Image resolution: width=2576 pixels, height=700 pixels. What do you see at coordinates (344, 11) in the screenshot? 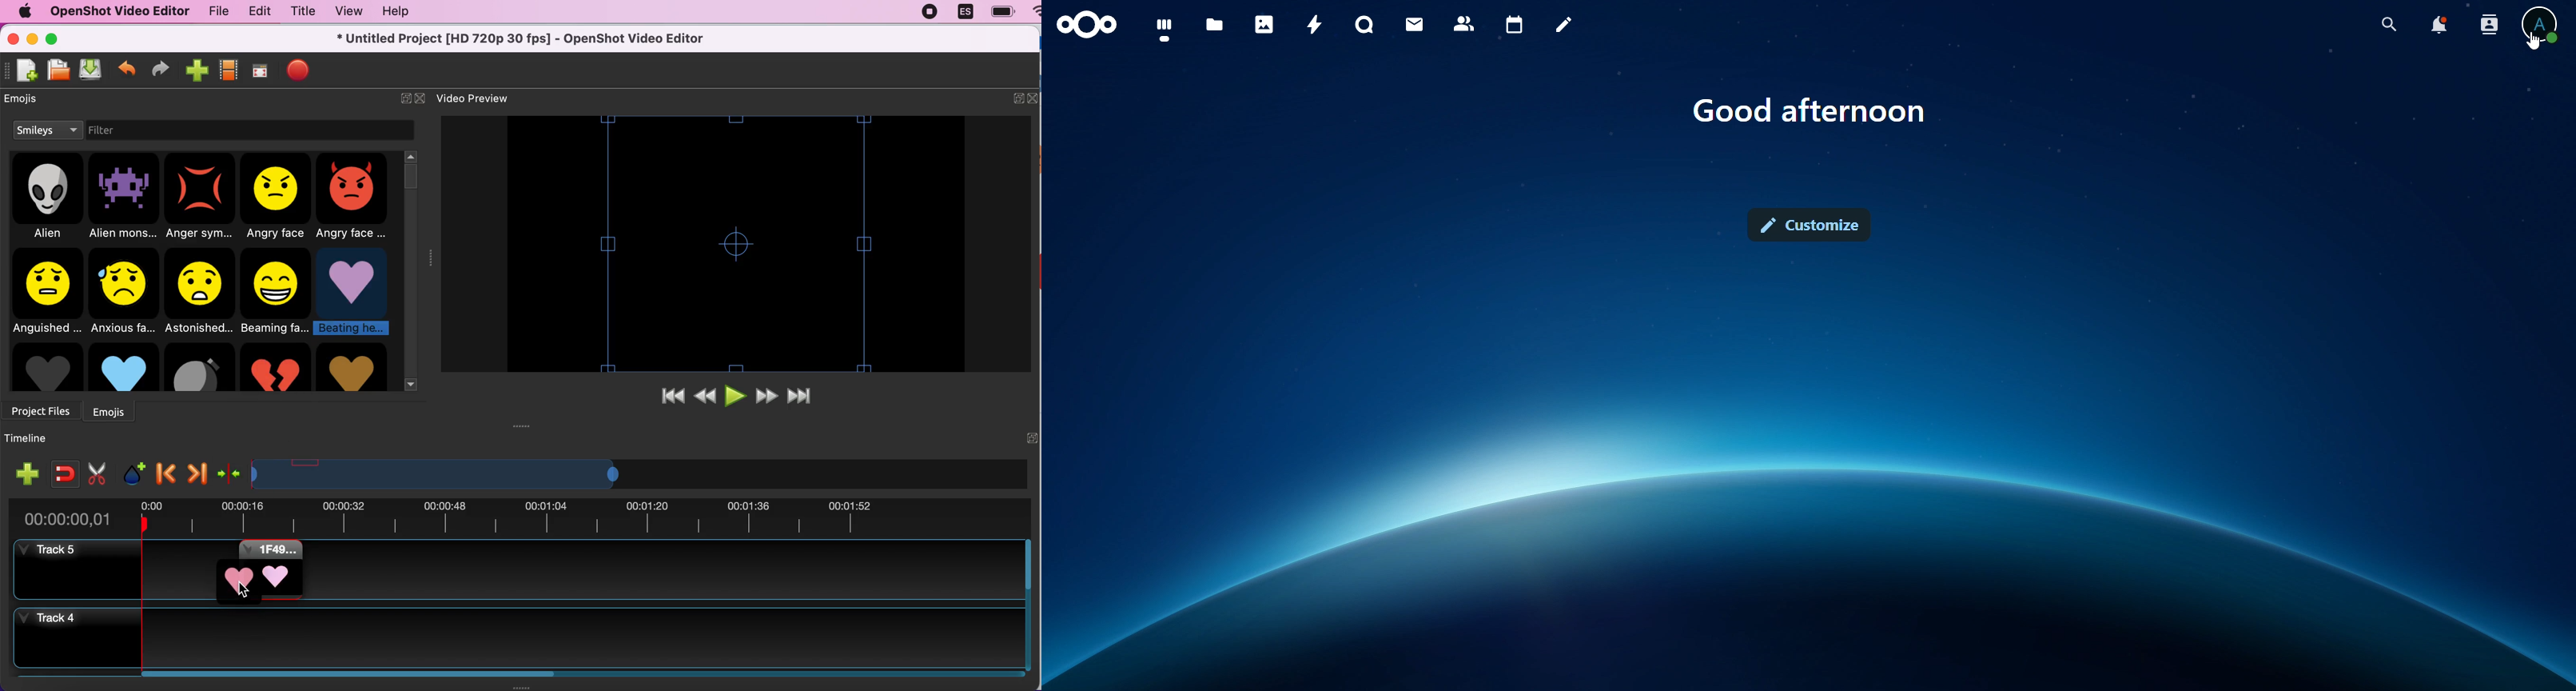
I see `view` at bounding box center [344, 11].